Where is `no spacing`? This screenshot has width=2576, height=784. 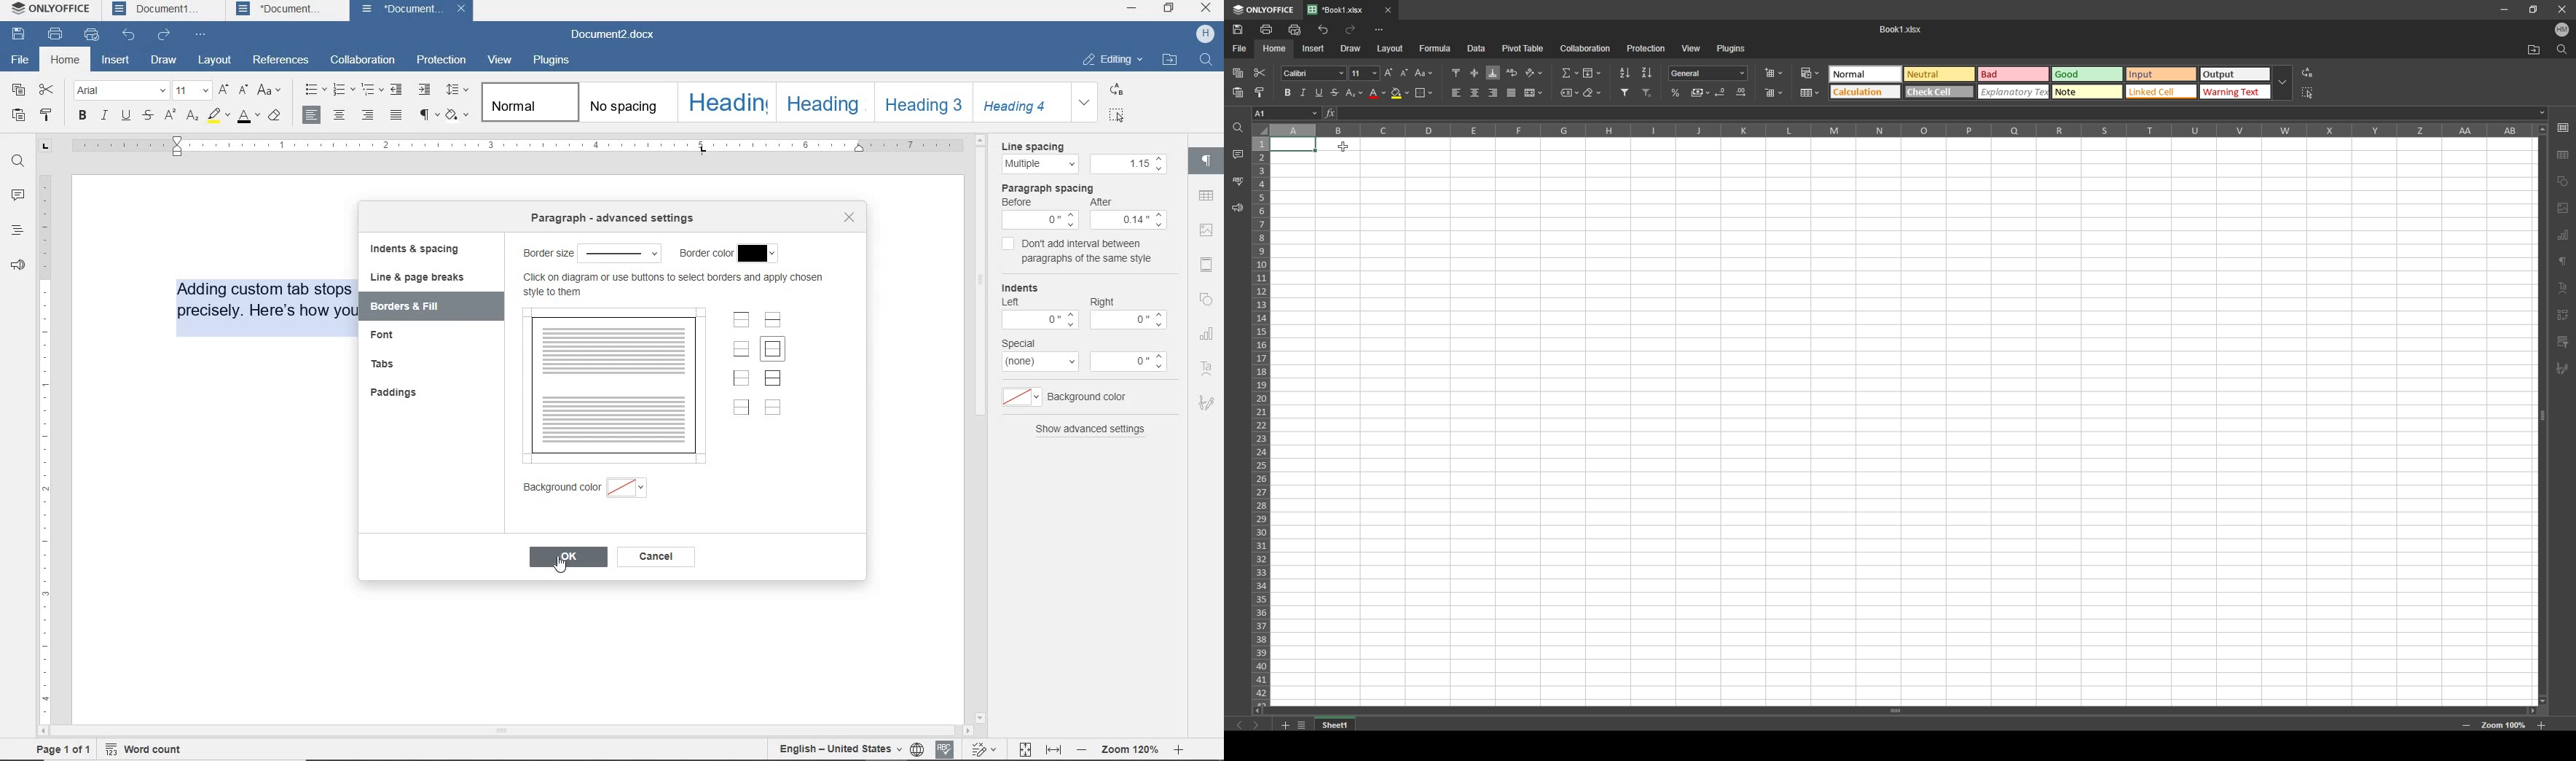 no spacing is located at coordinates (625, 102).